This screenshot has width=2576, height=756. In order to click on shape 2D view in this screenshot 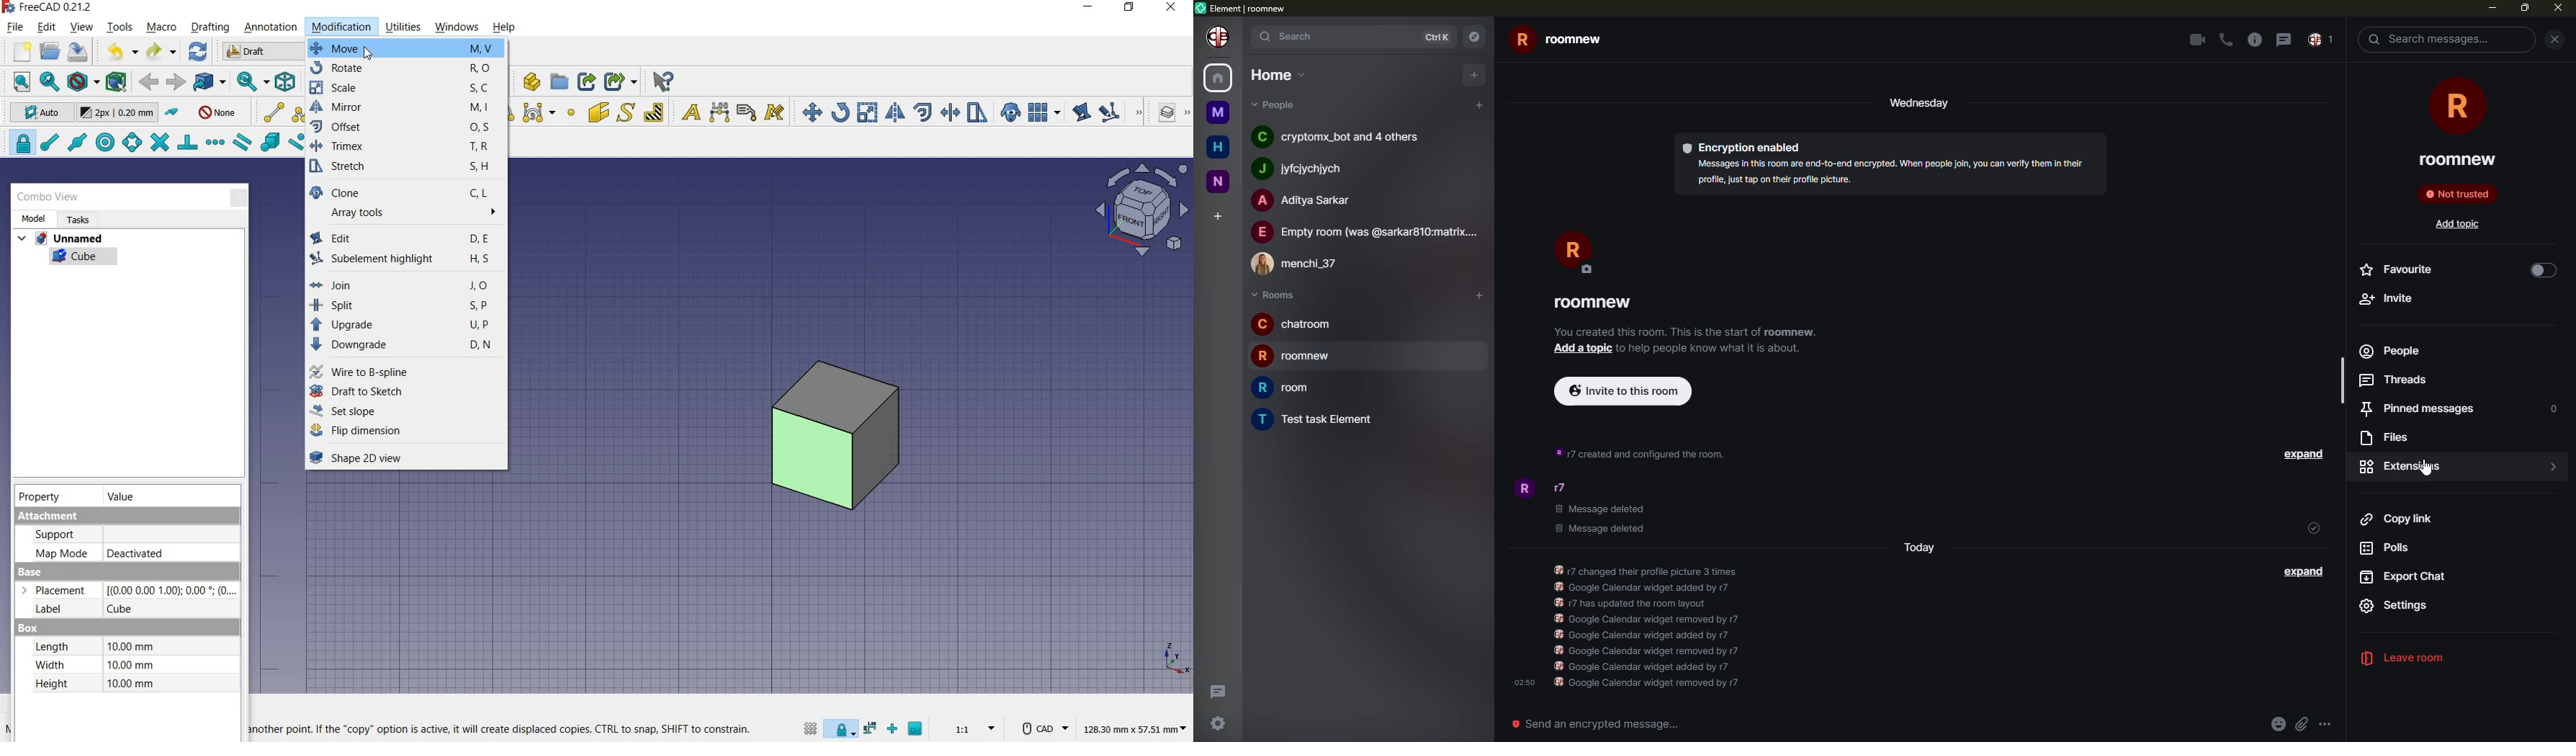, I will do `click(399, 458)`.